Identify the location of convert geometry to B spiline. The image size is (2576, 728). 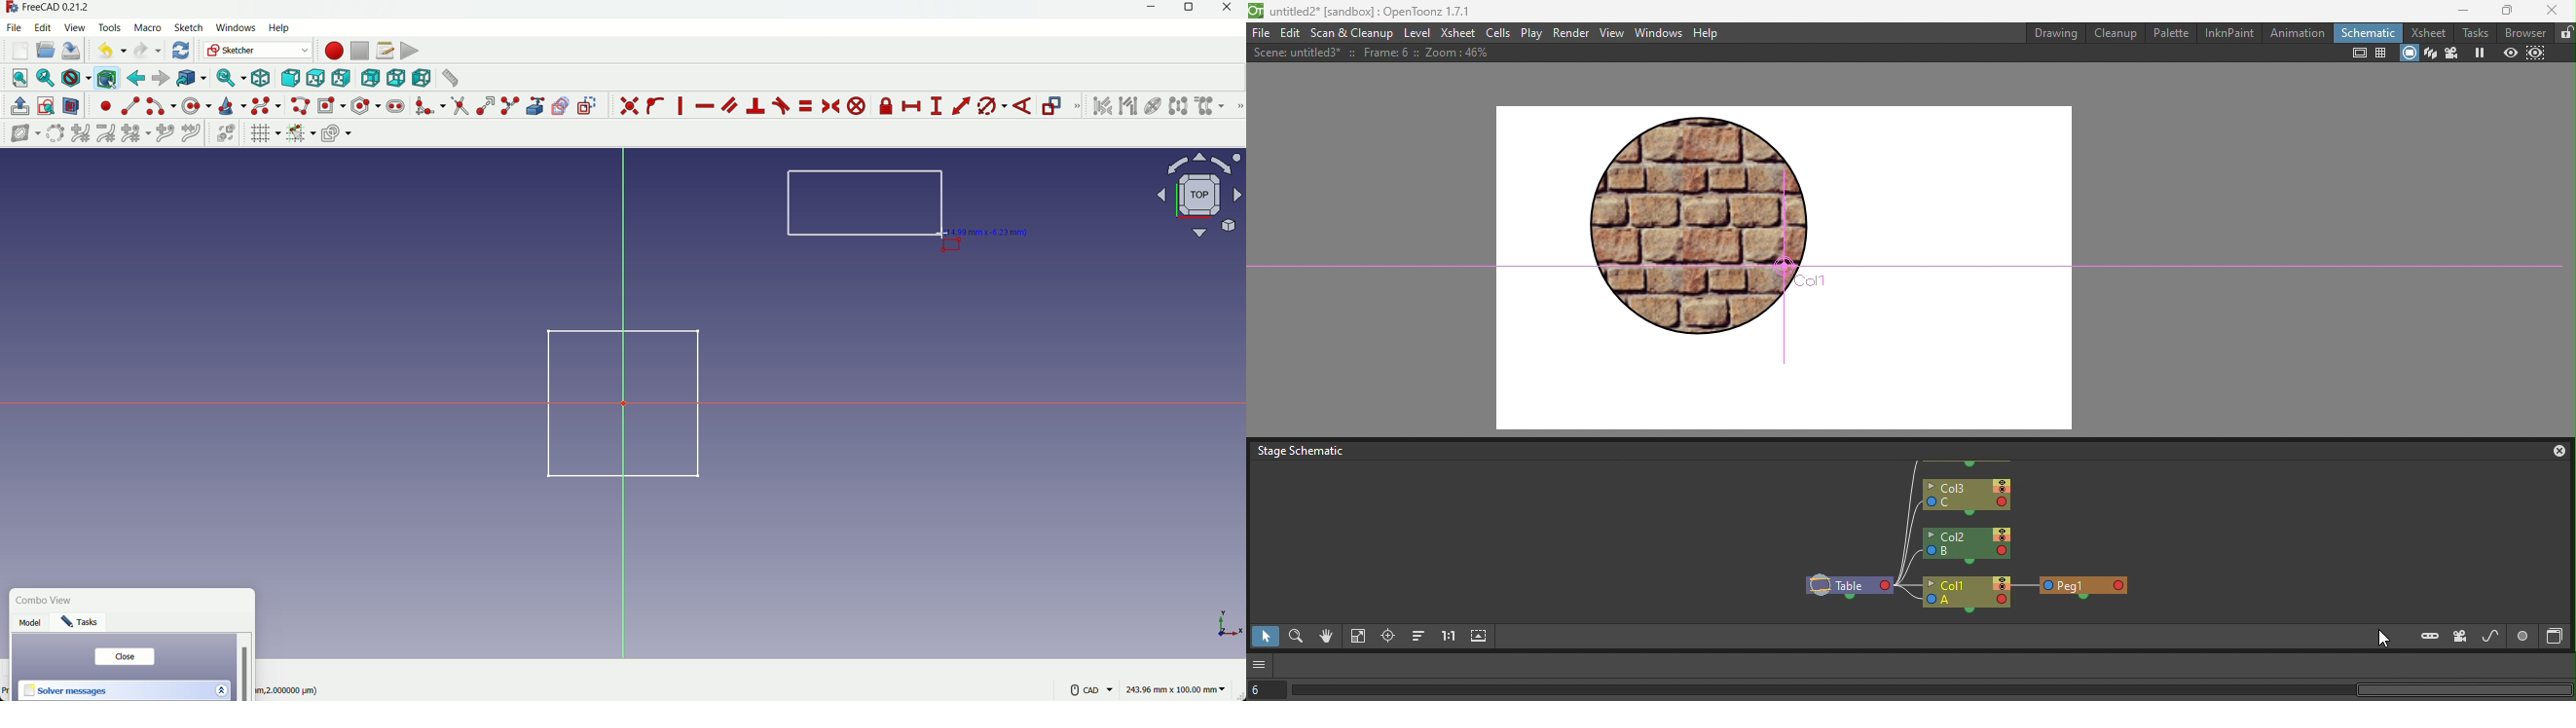
(53, 134).